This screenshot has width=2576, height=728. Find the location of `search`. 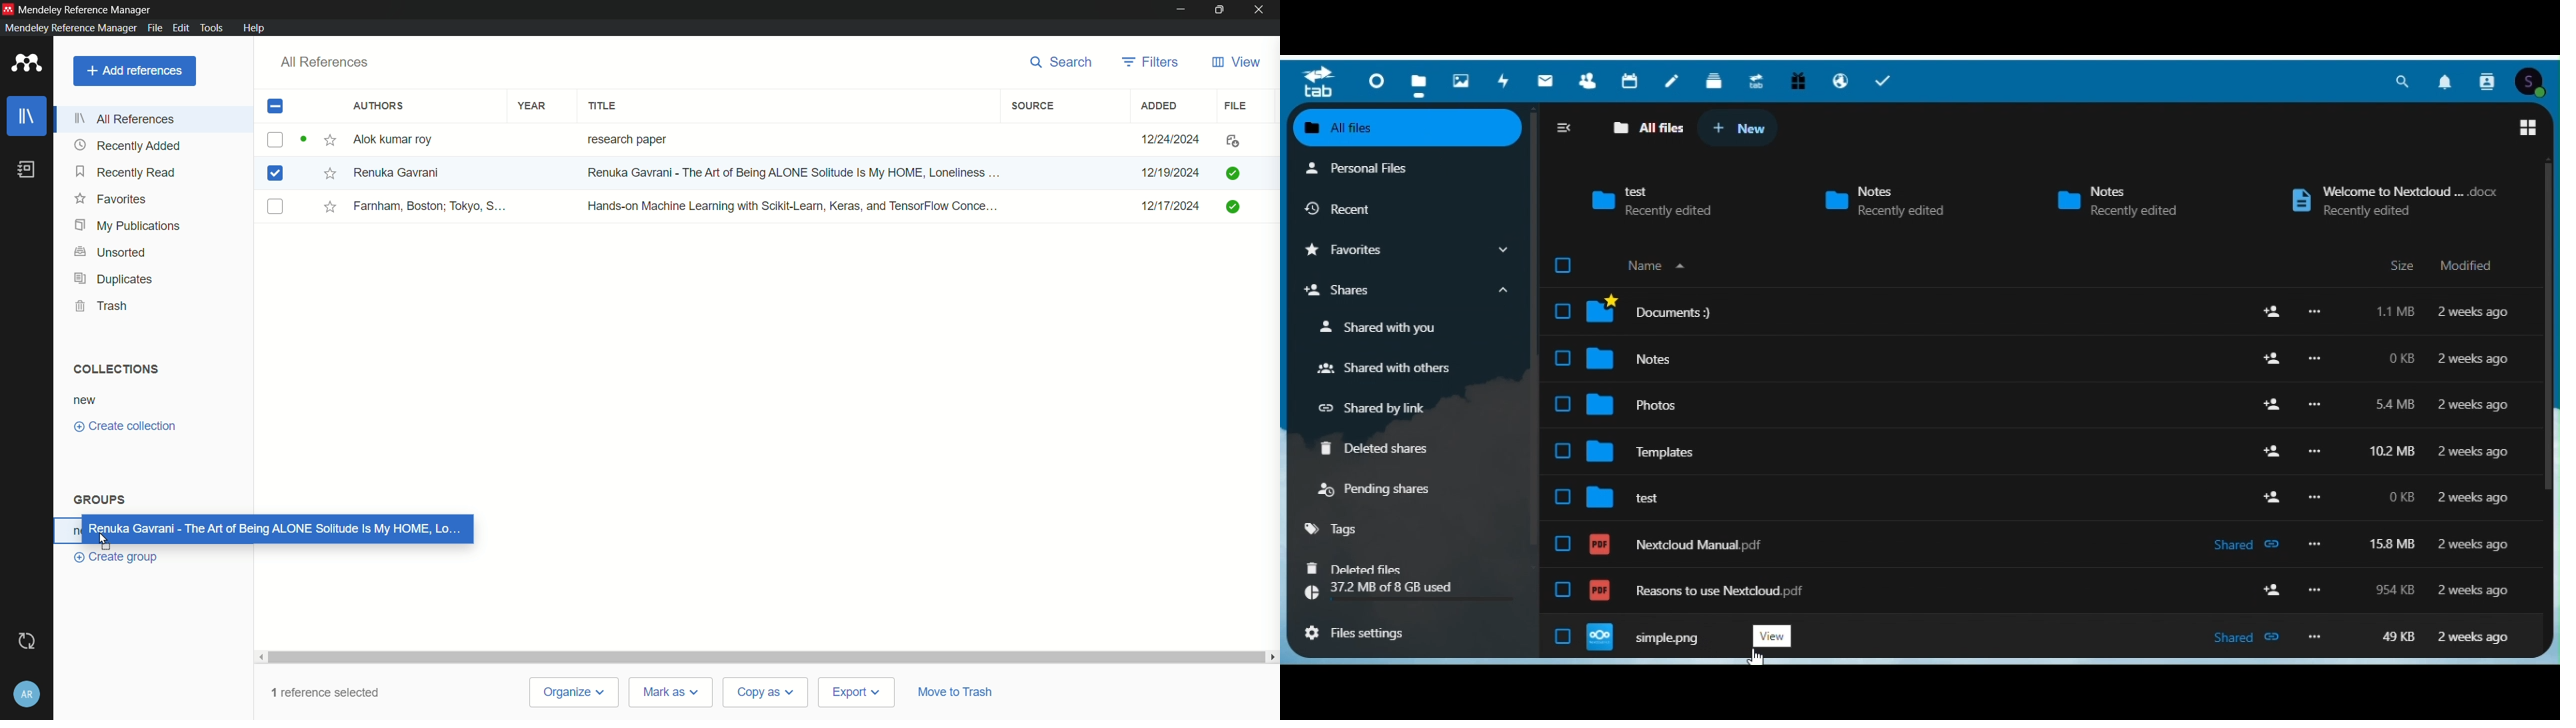

search is located at coordinates (1057, 62).